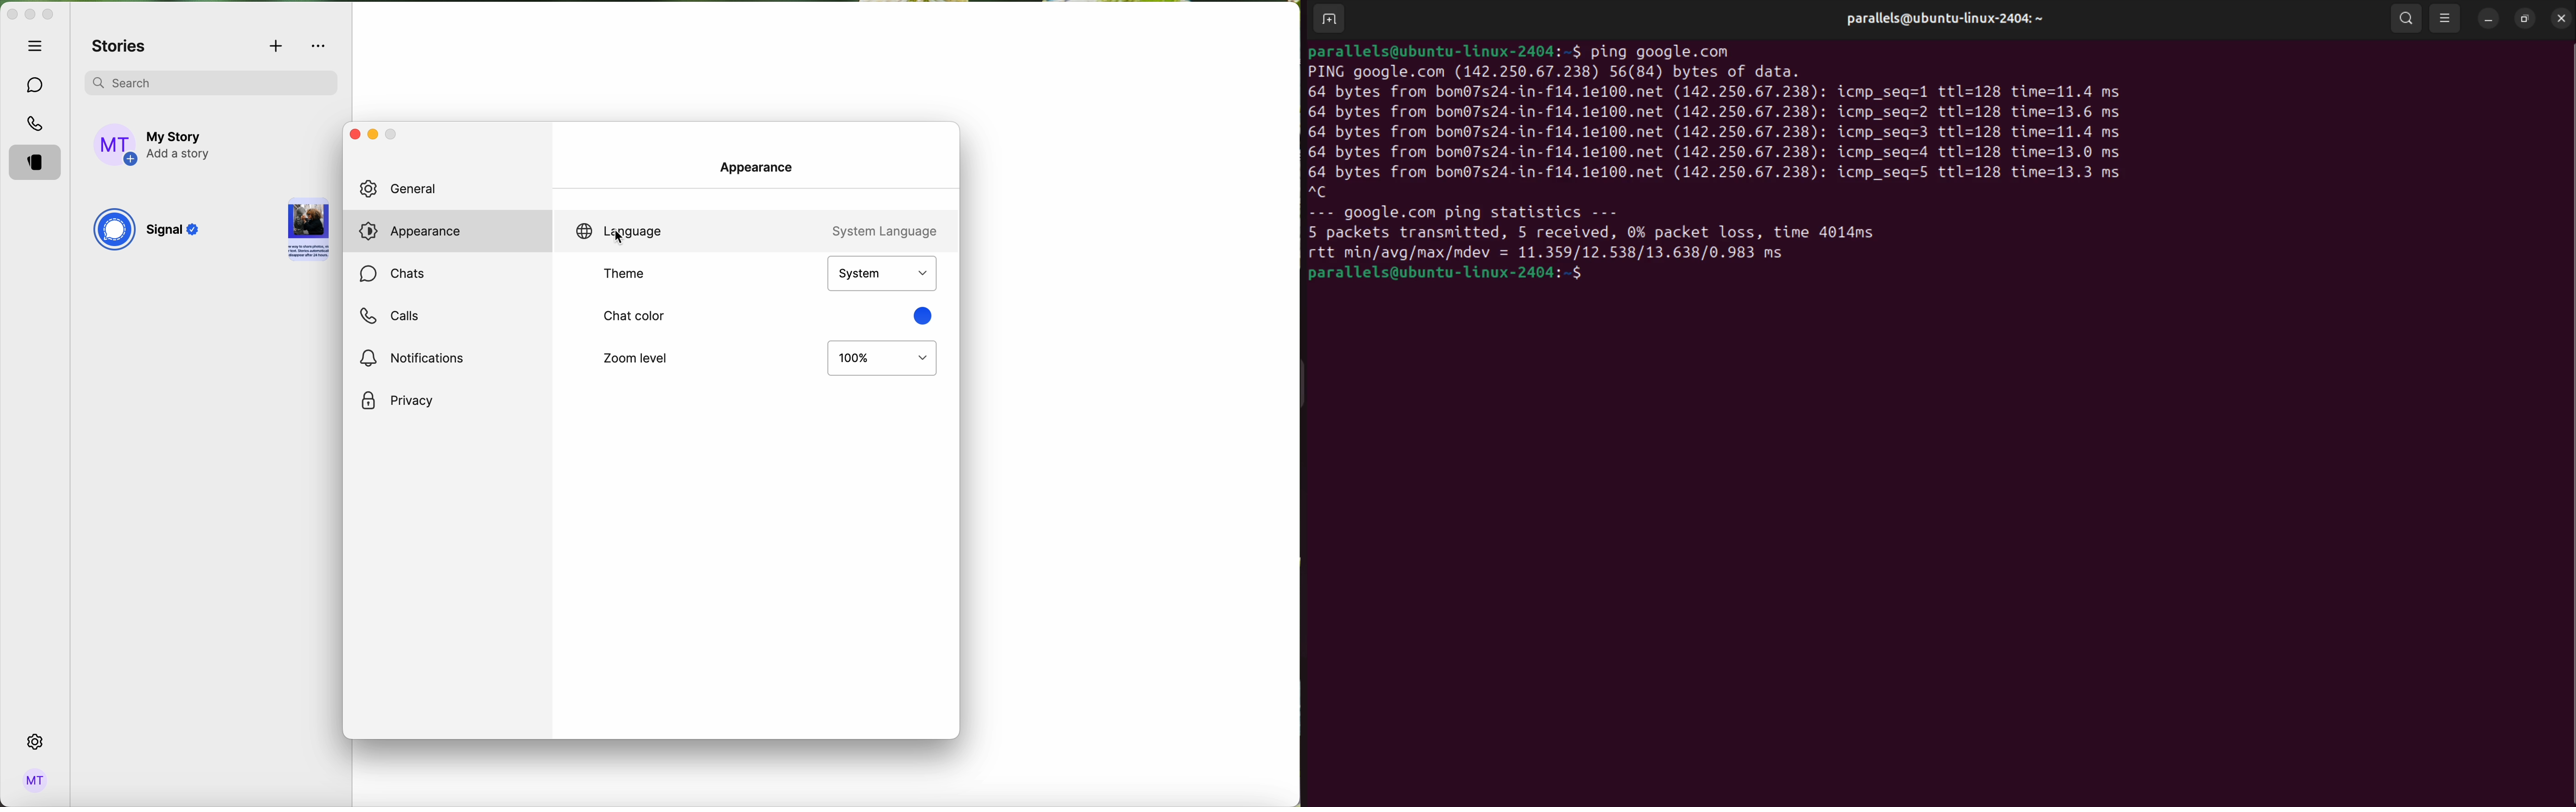 The height and width of the screenshot is (812, 2576). I want to click on chats, so click(36, 86).